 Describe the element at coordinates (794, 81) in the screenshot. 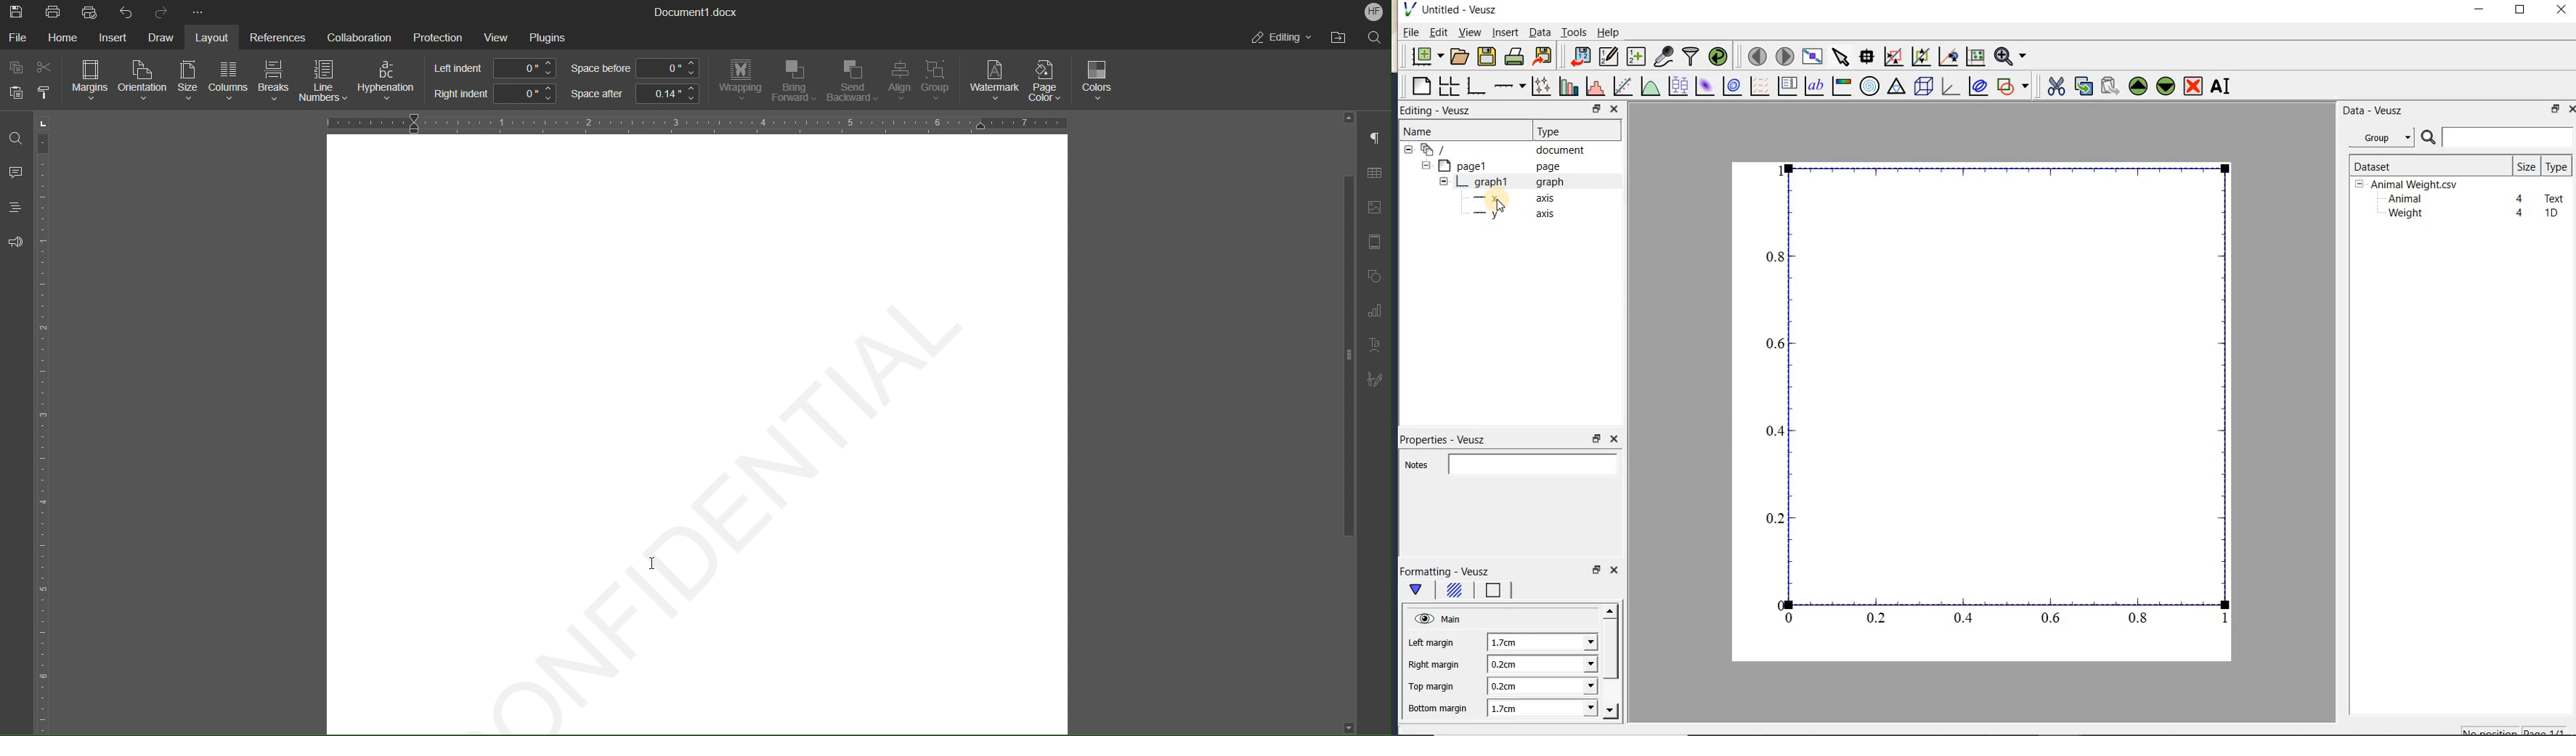

I see `Bring Forward` at that location.